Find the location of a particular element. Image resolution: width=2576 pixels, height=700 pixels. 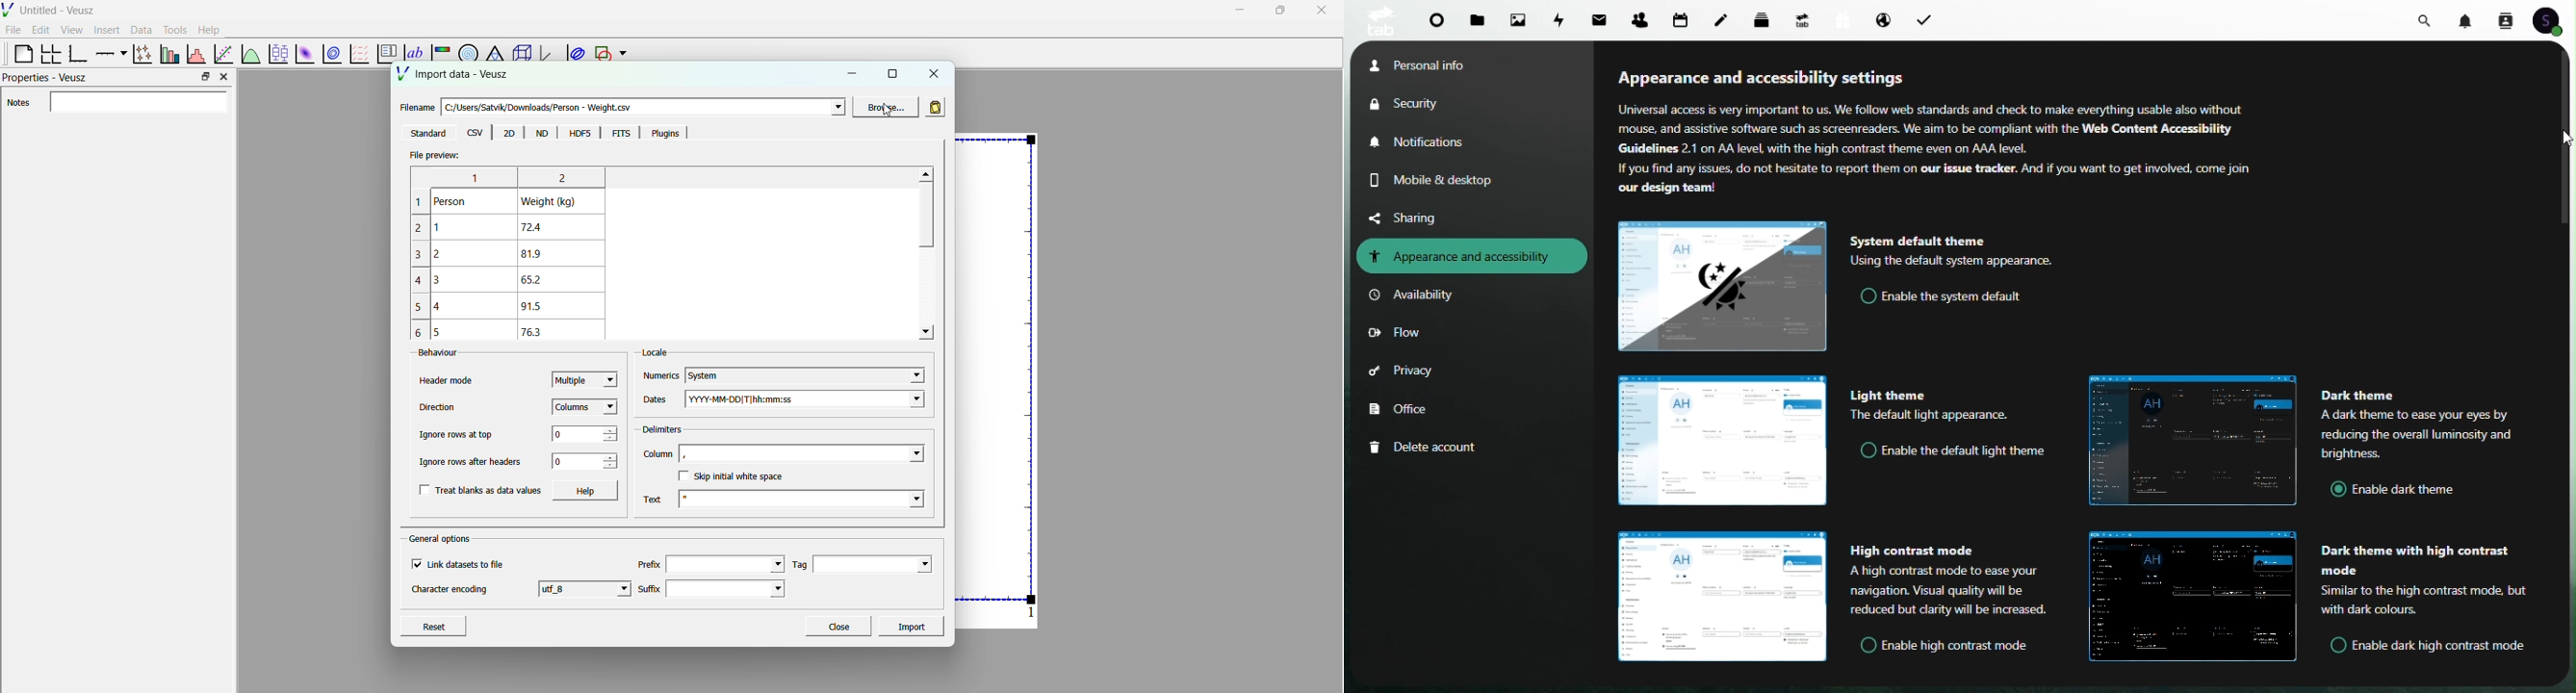

Tasks is located at coordinates (1927, 18).